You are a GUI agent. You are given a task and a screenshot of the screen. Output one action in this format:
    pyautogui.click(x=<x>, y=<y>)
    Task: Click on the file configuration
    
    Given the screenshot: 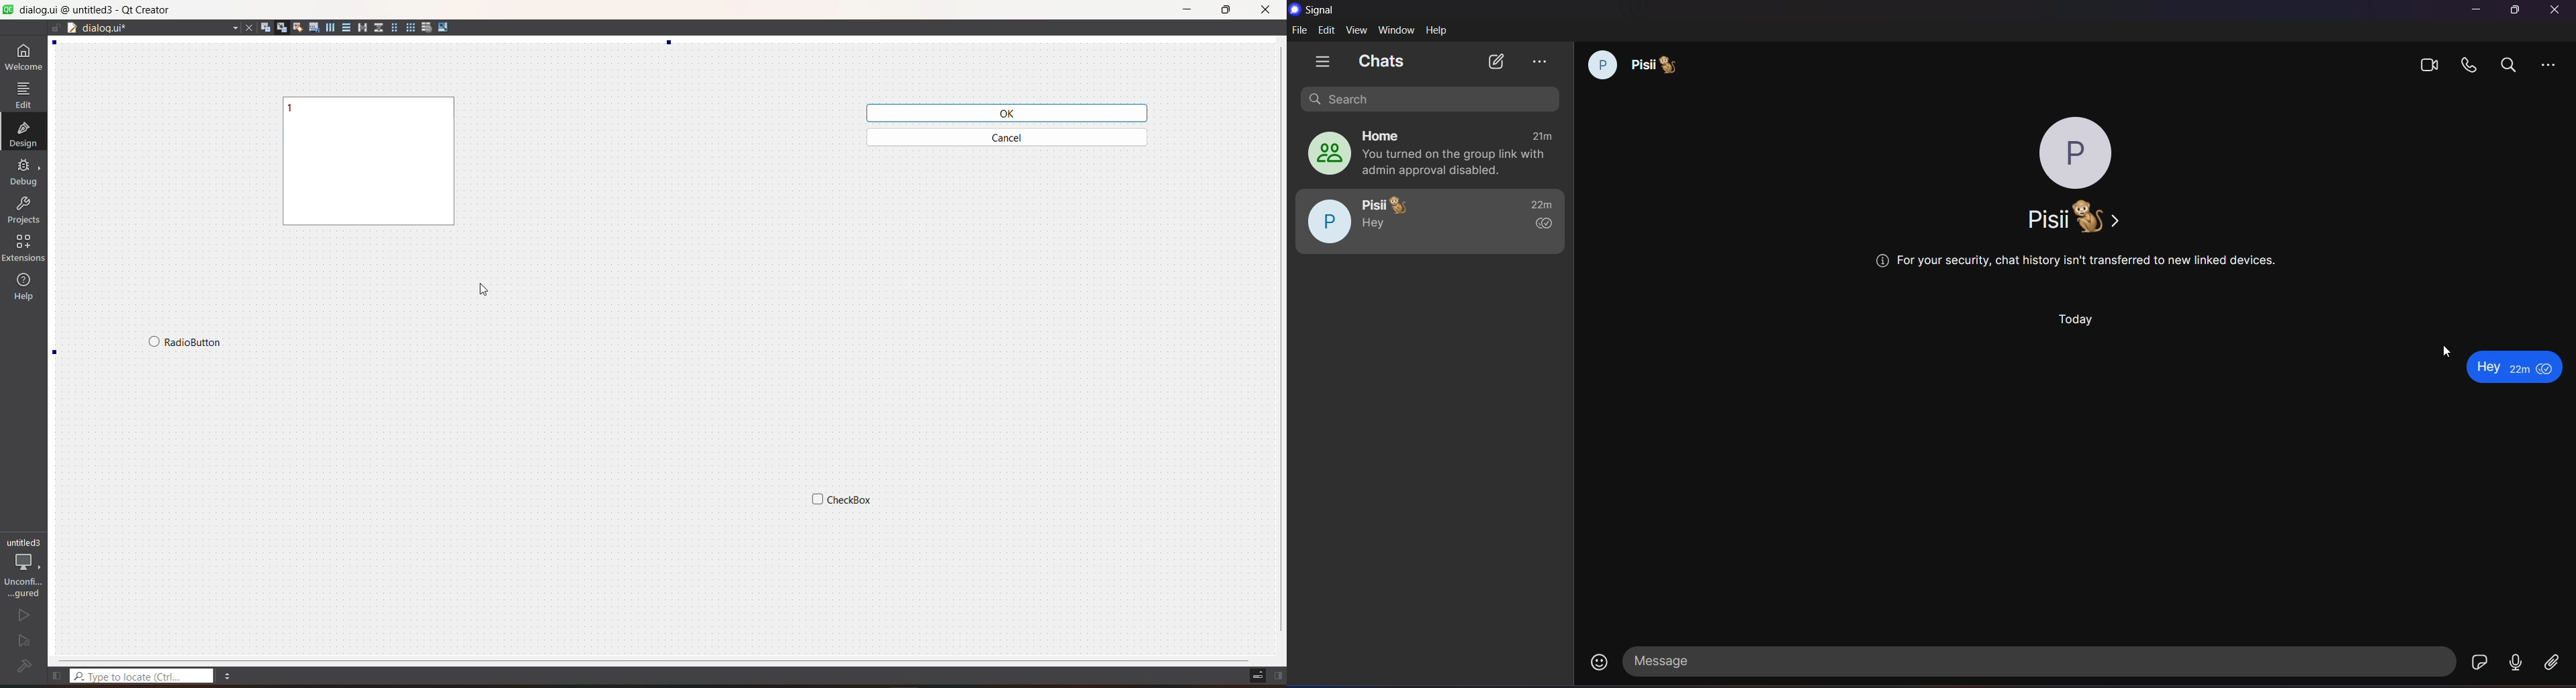 What is the action you would take?
    pyautogui.click(x=23, y=667)
    